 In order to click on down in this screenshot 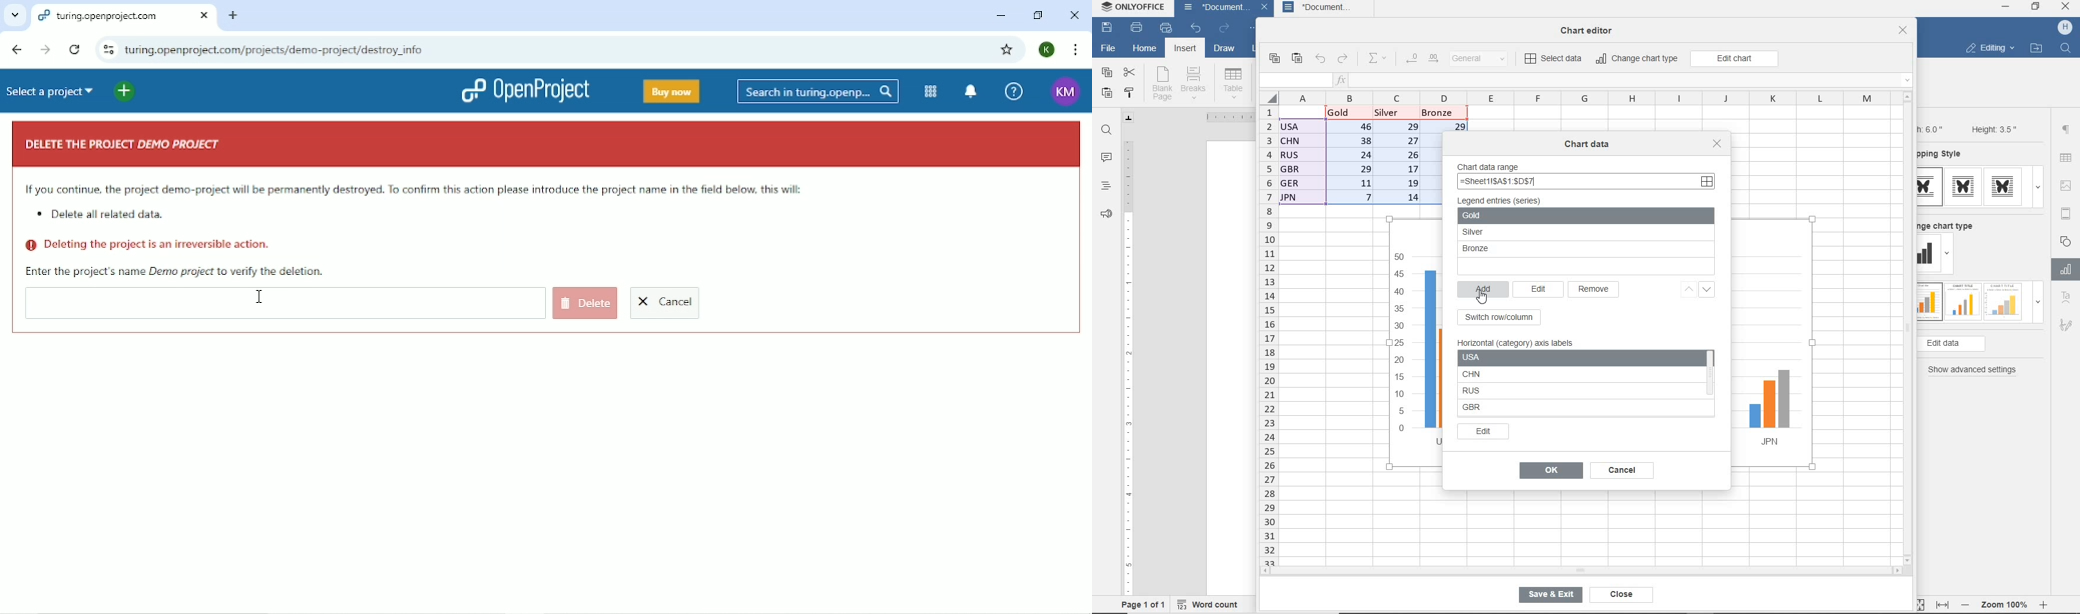, I will do `click(1715, 290)`.